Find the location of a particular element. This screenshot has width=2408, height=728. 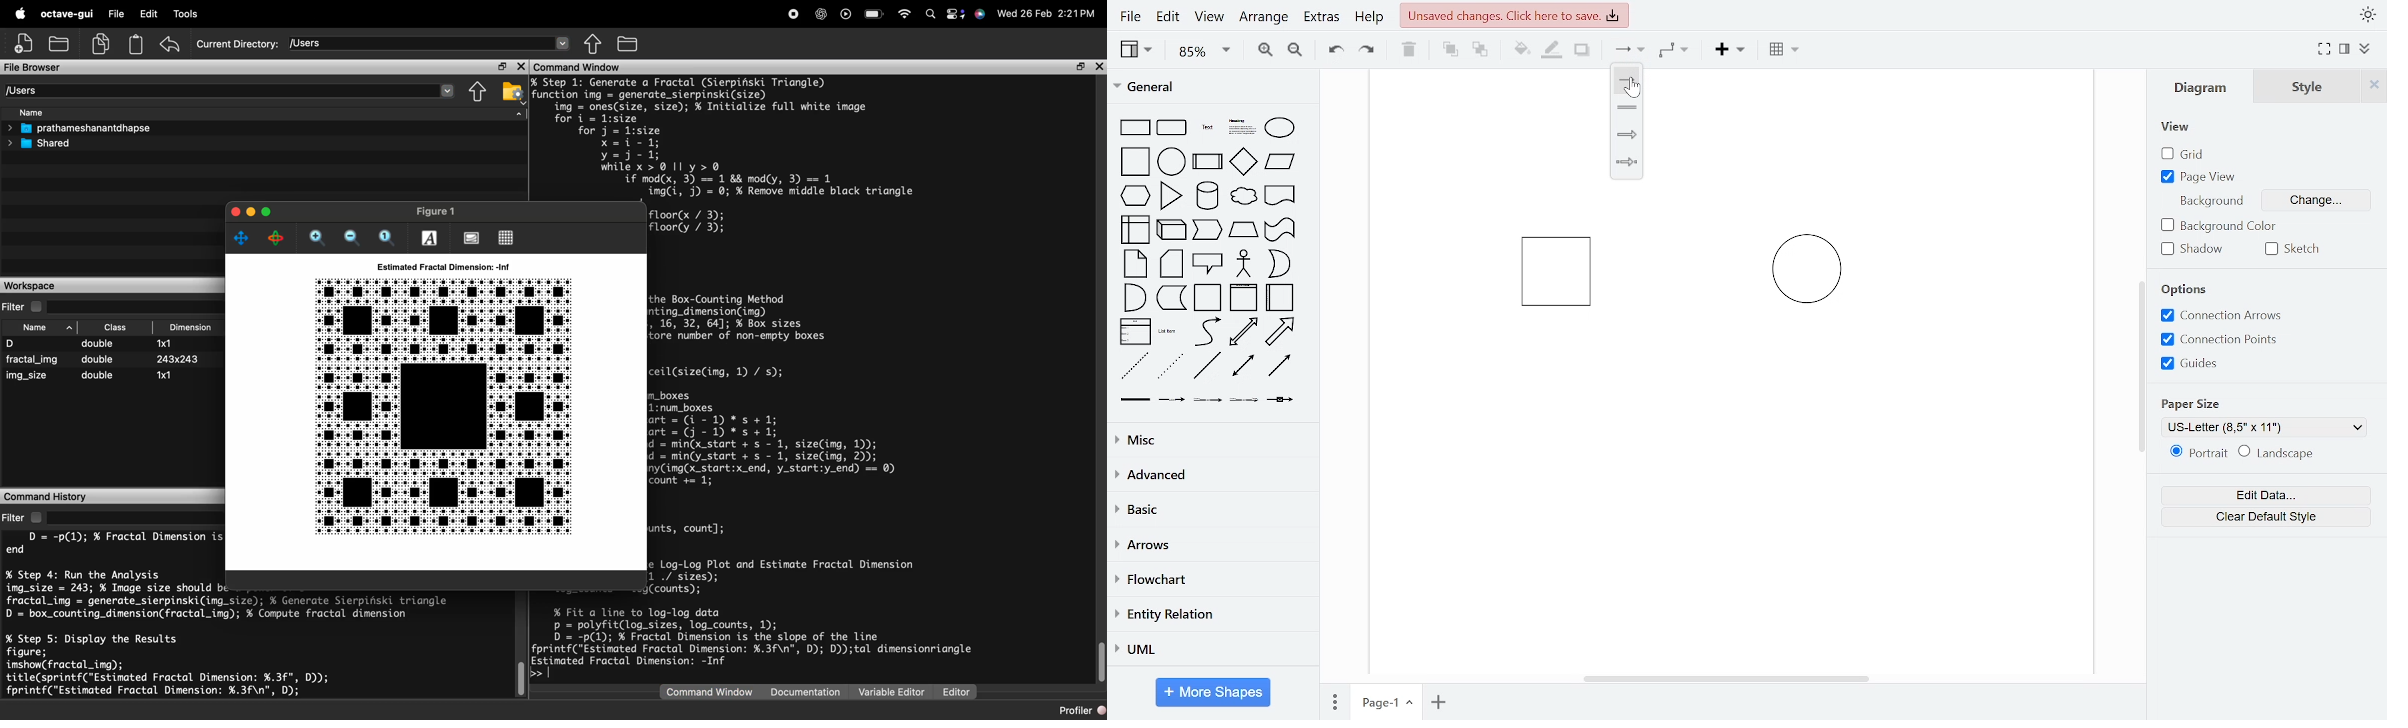

link is located at coordinates (1628, 106).